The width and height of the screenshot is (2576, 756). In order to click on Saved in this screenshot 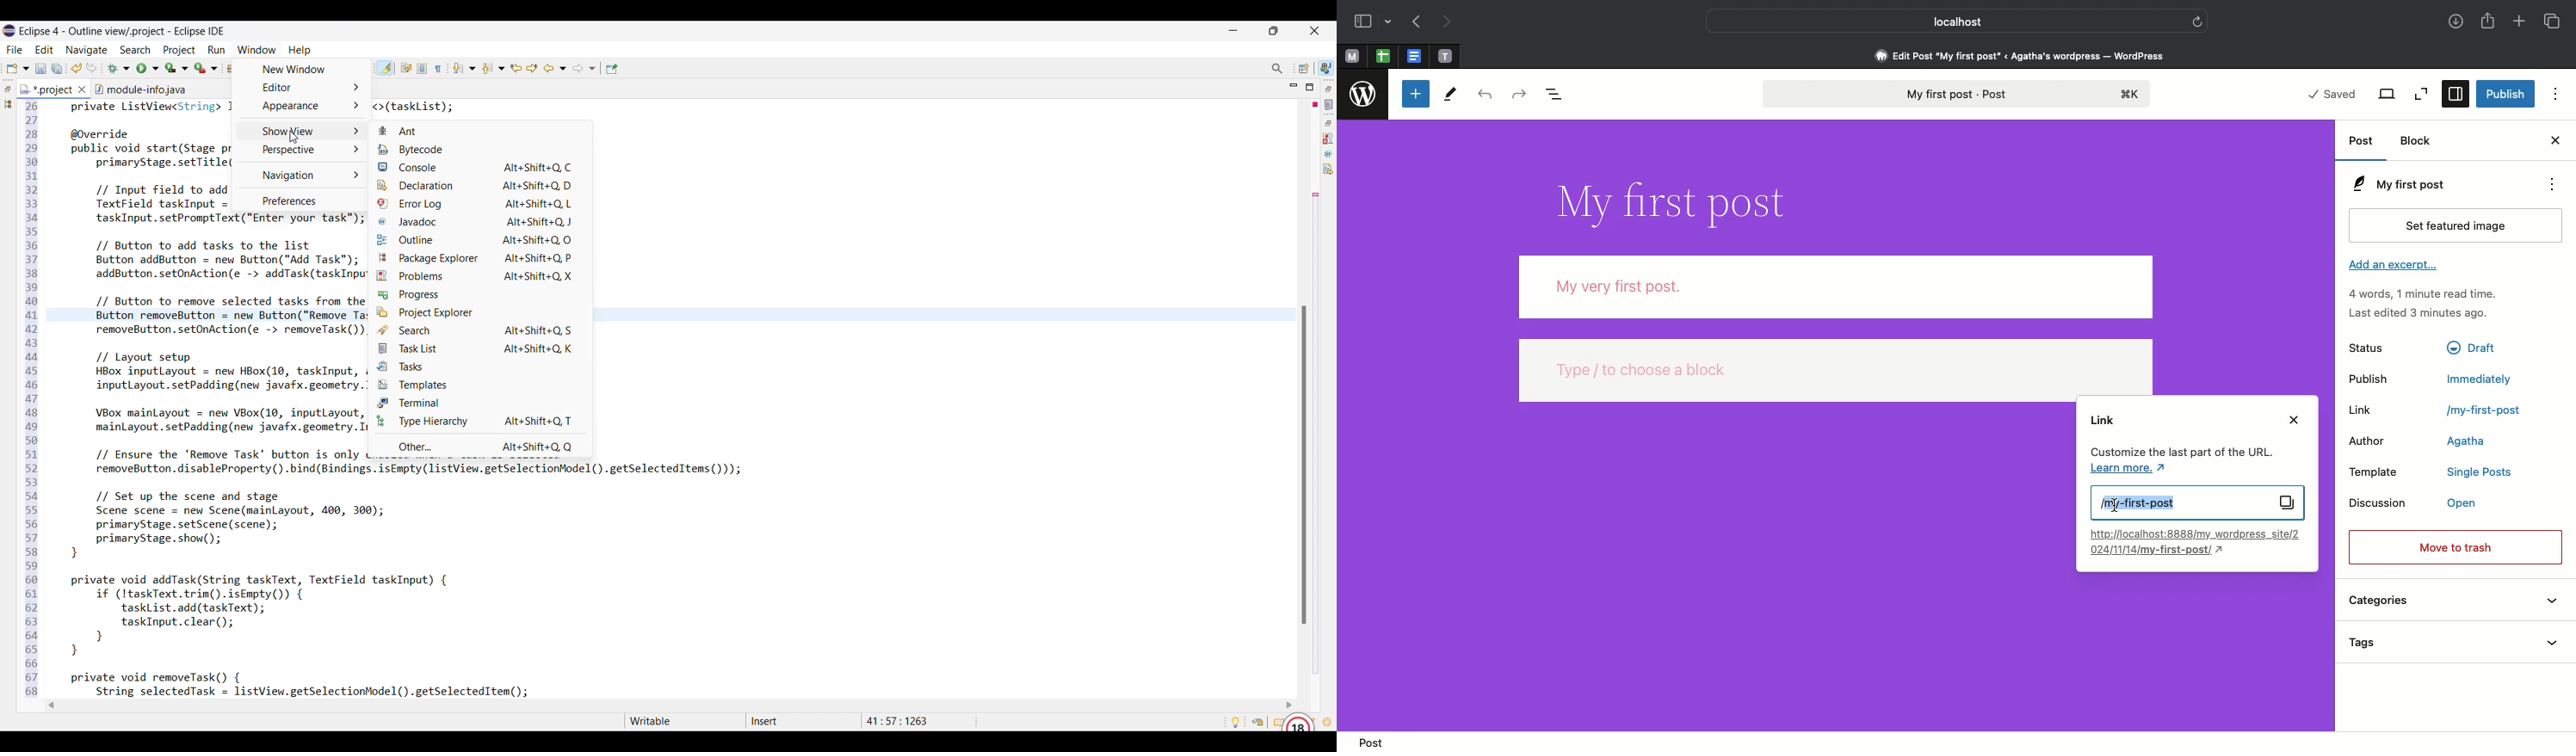, I will do `click(2332, 94)`.